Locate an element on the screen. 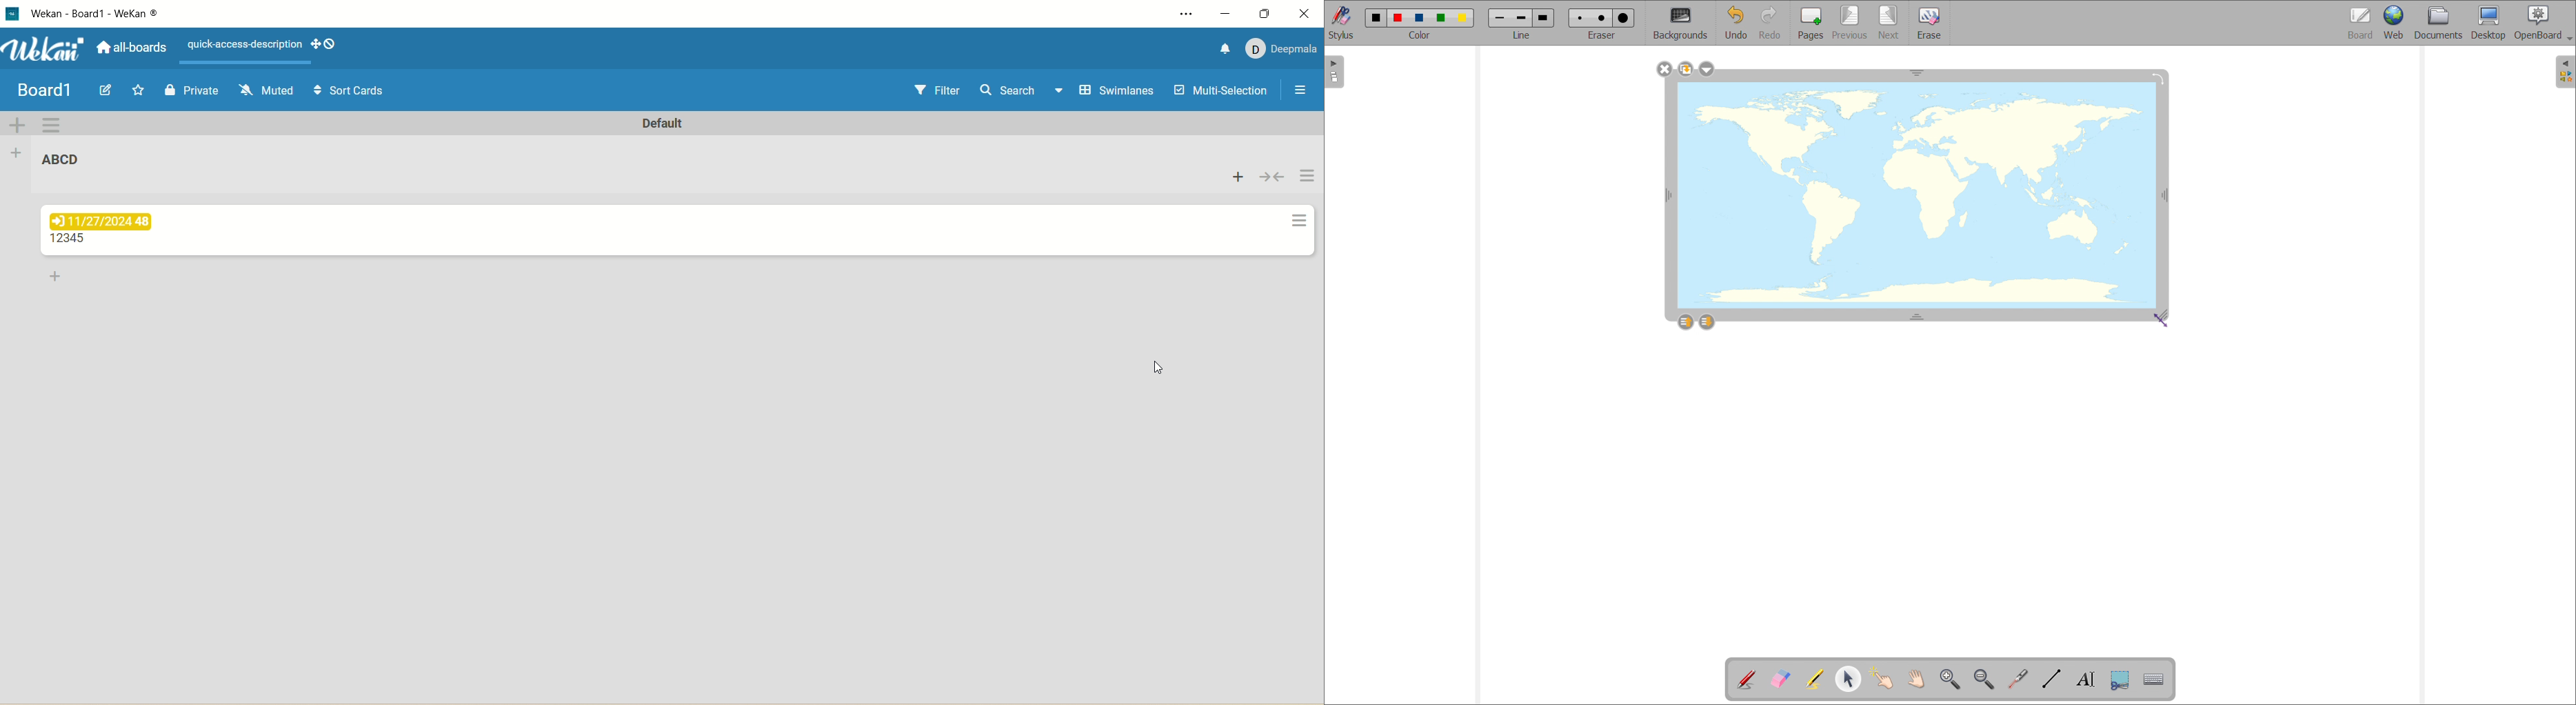  filter is located at coordinates (940, 91).